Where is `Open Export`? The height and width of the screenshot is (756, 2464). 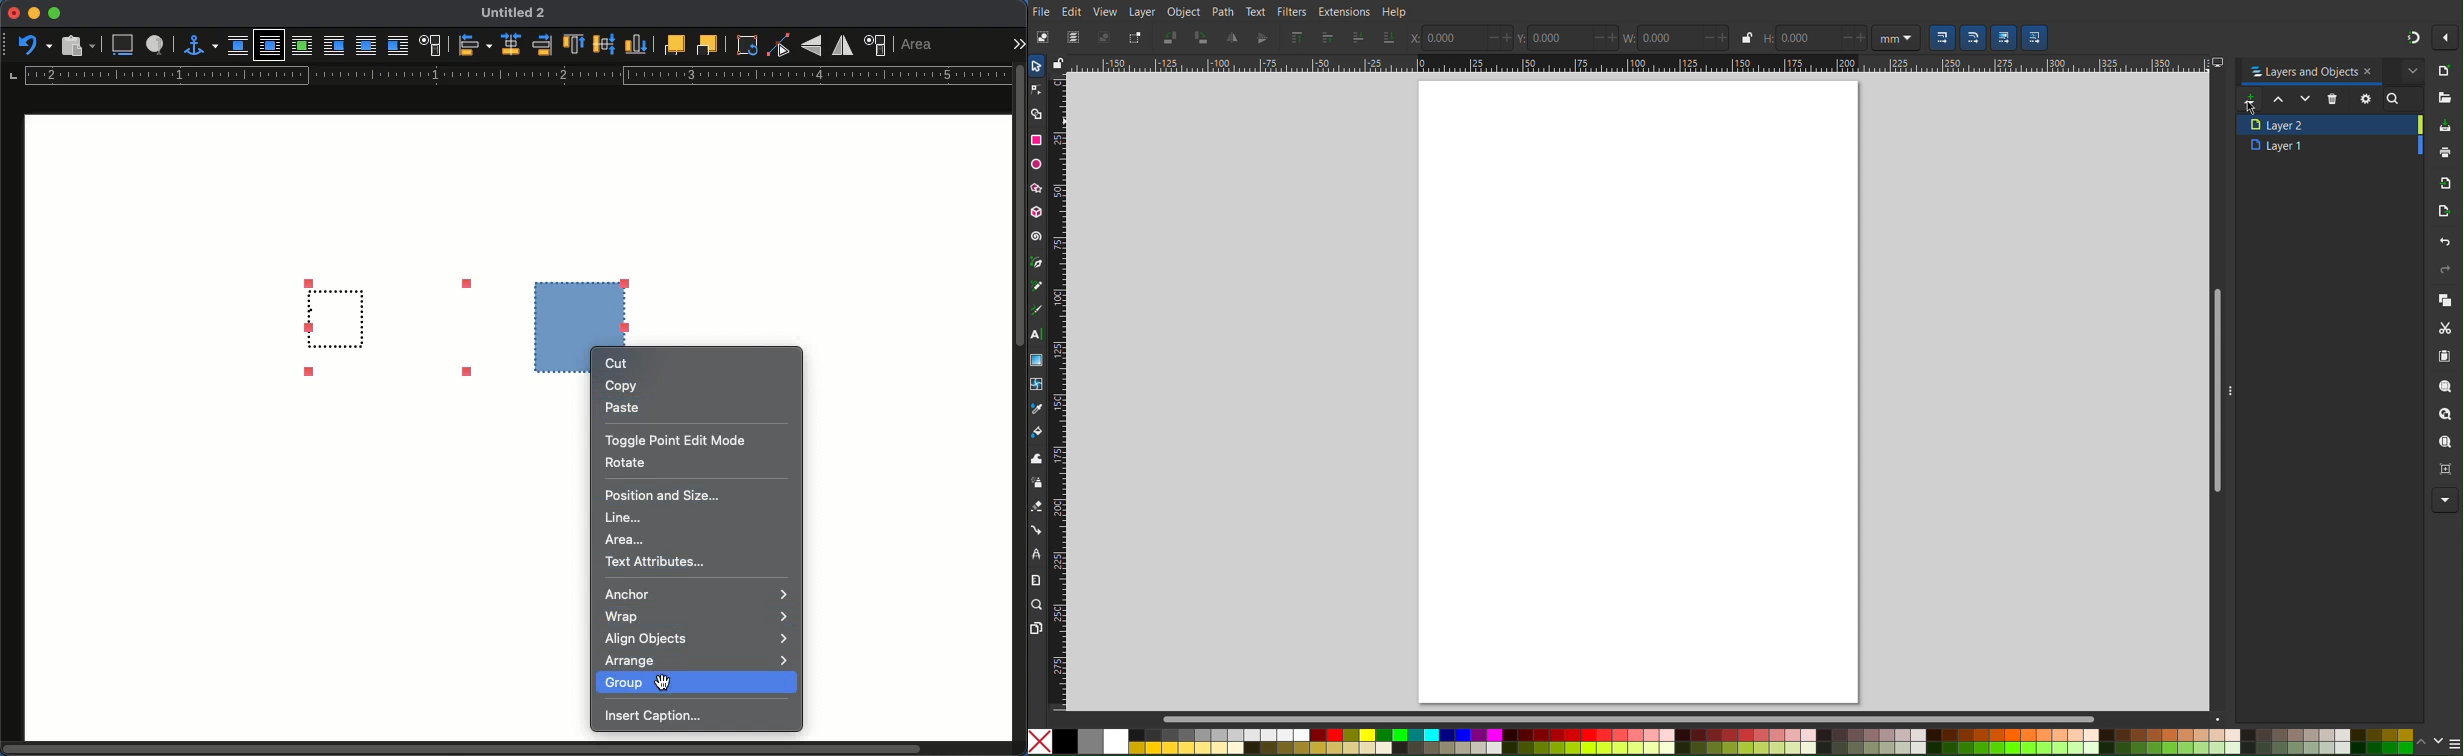
Open Export is located at coordinates (2444, 214).